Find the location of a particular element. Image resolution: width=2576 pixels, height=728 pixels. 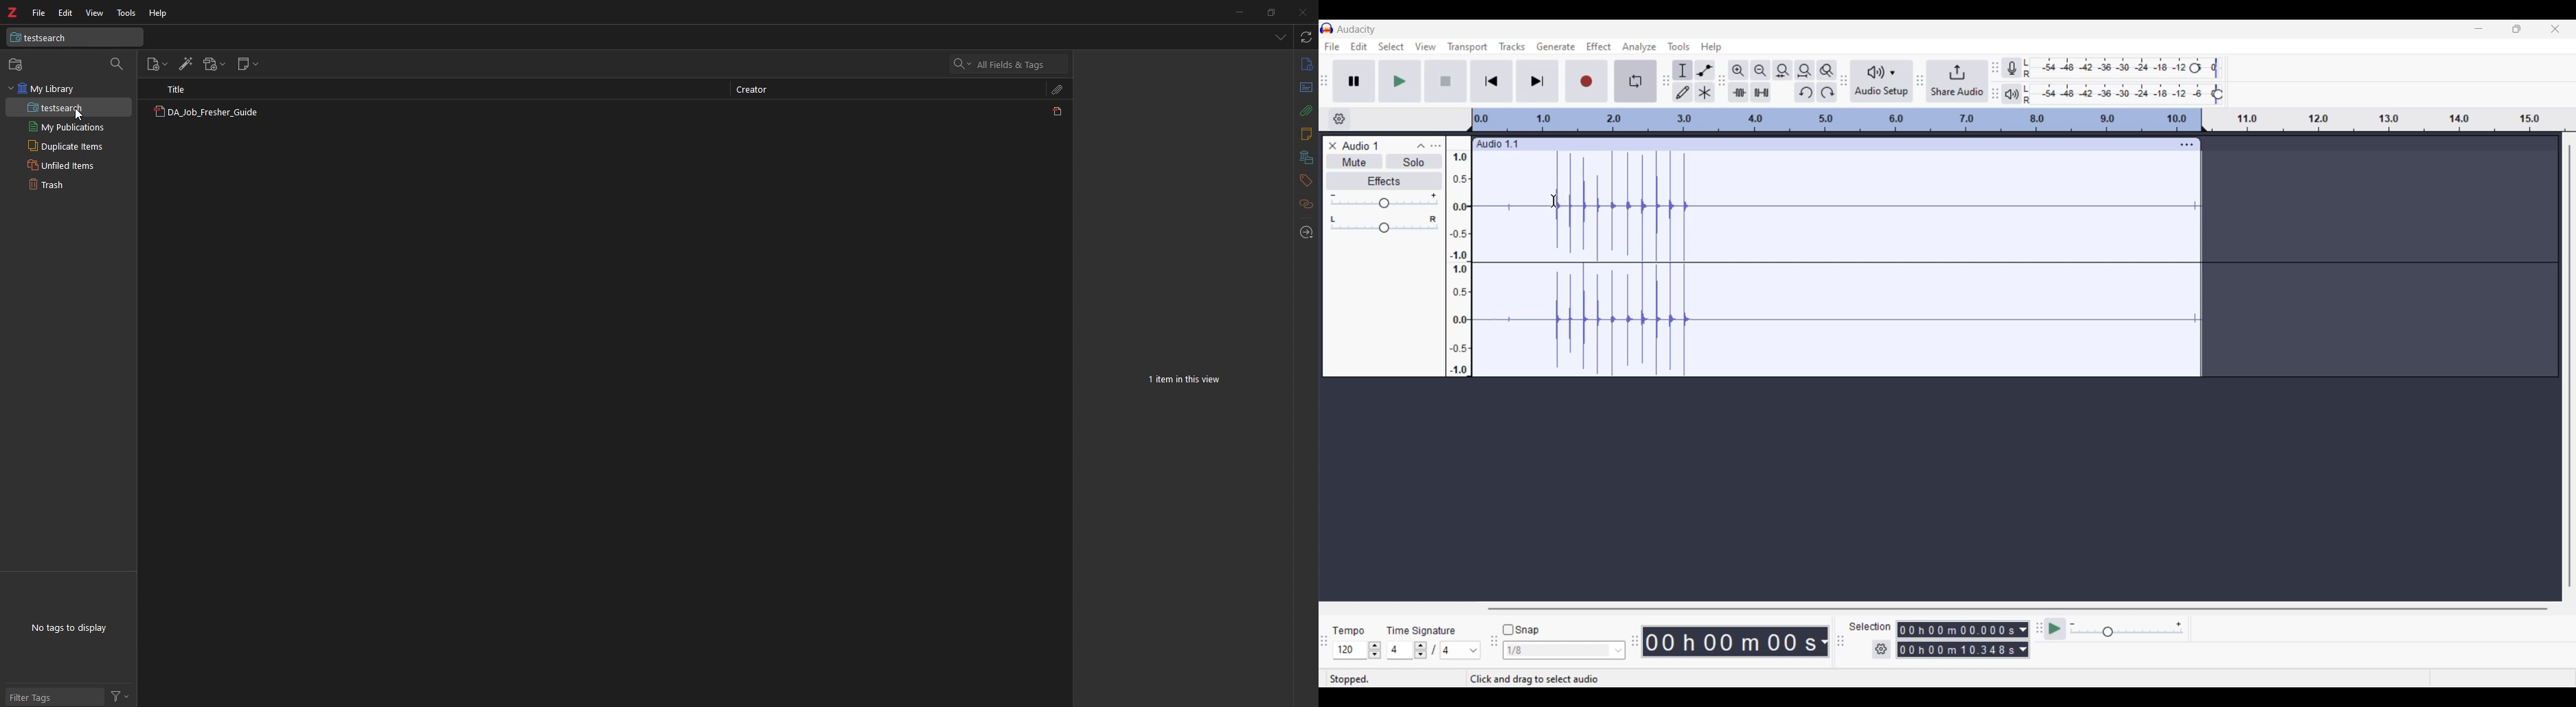

test search is located at coordinates (75, 37).